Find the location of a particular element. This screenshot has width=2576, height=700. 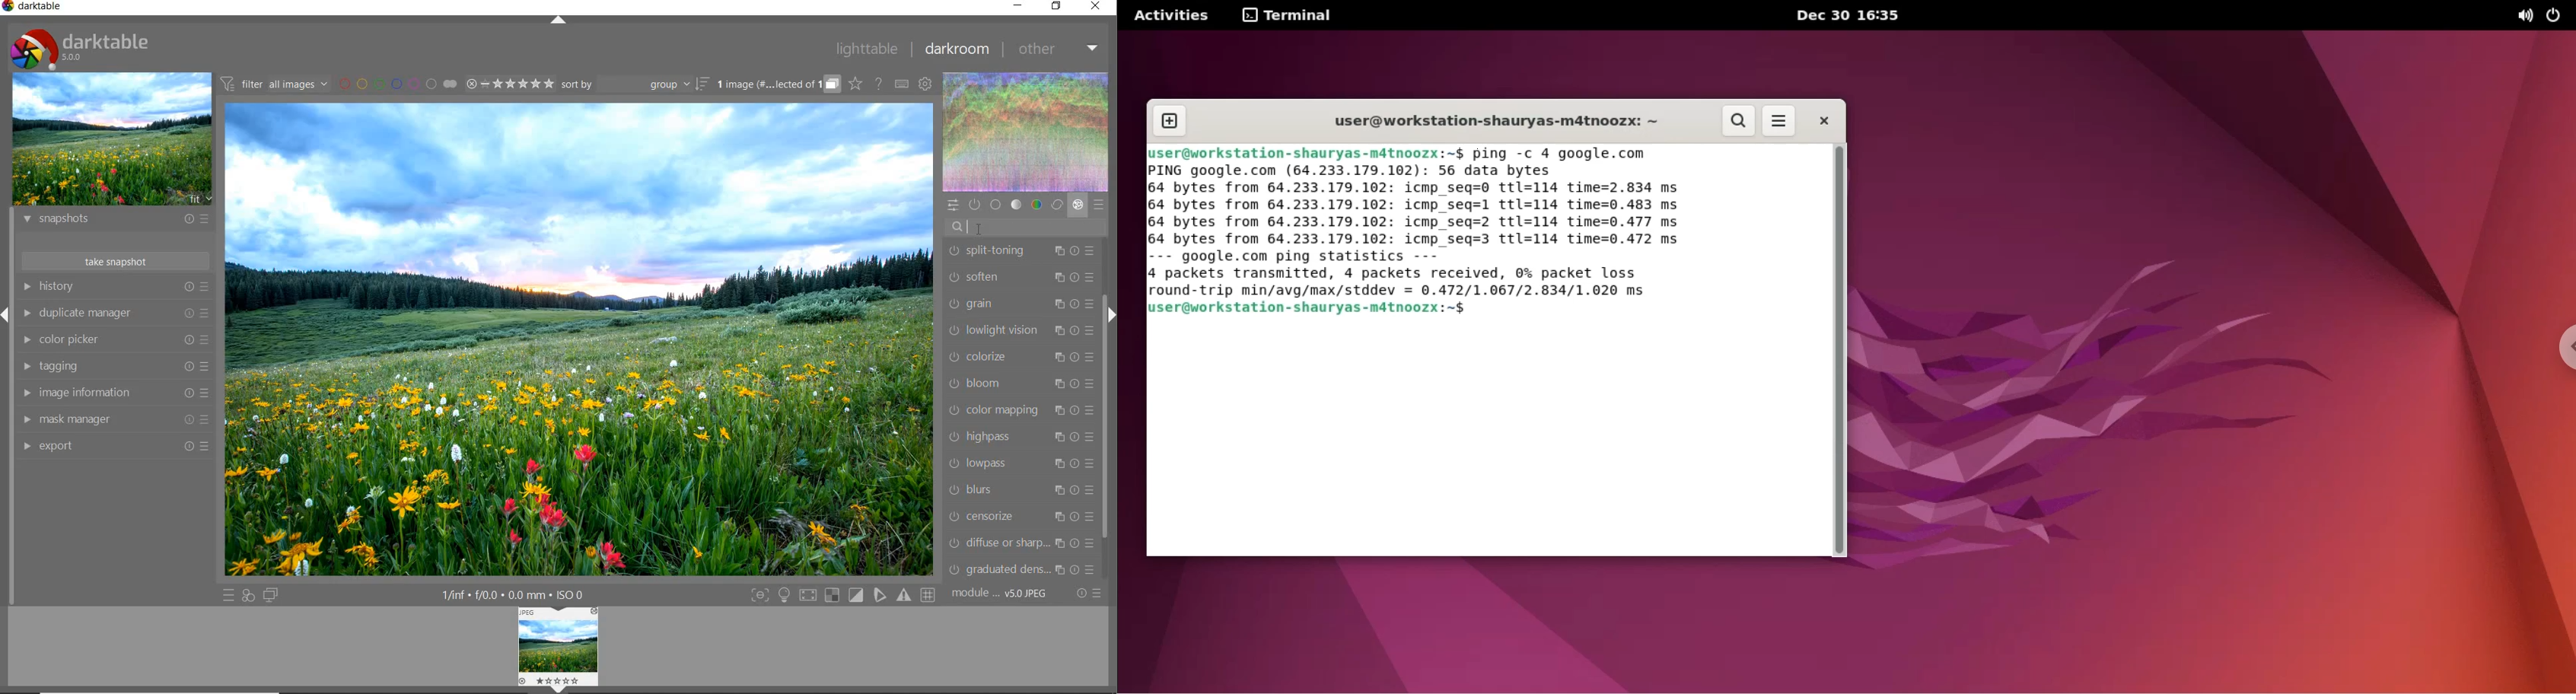

click to change overlays on thumbnails is located at coordinates (854, 83).